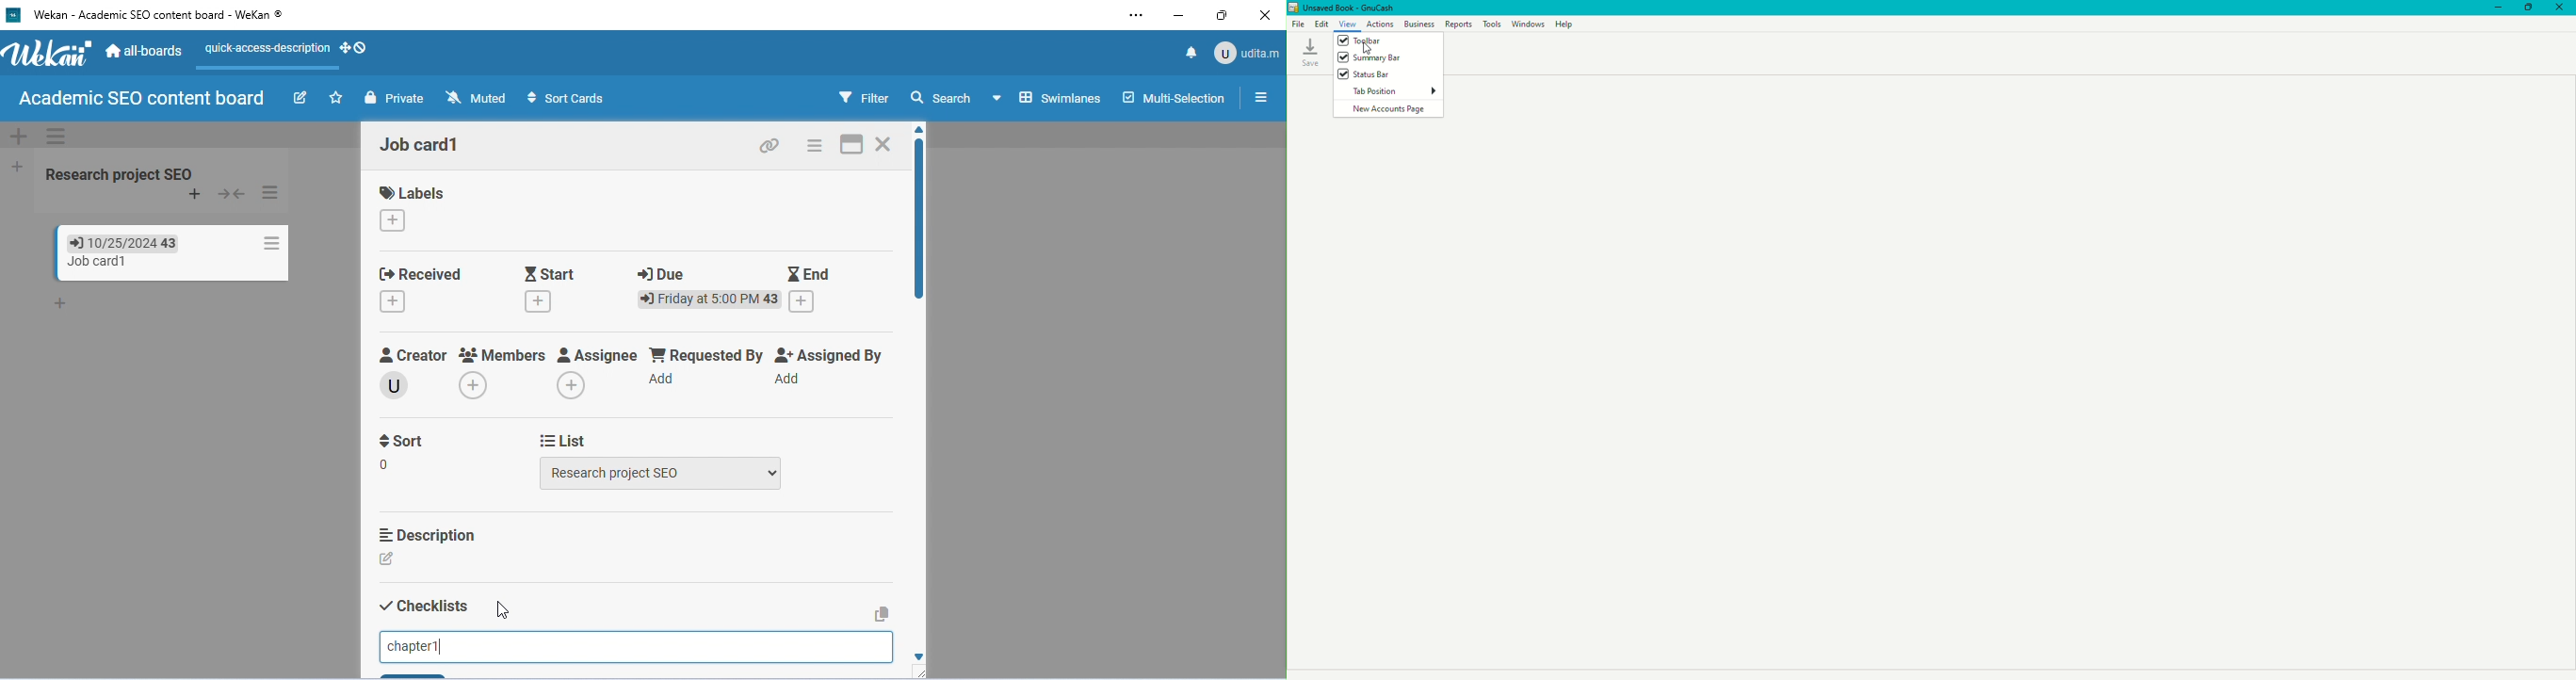 The height and width of the screenshot is (700, 2576). I want to click on collapse, so click(234, 194).